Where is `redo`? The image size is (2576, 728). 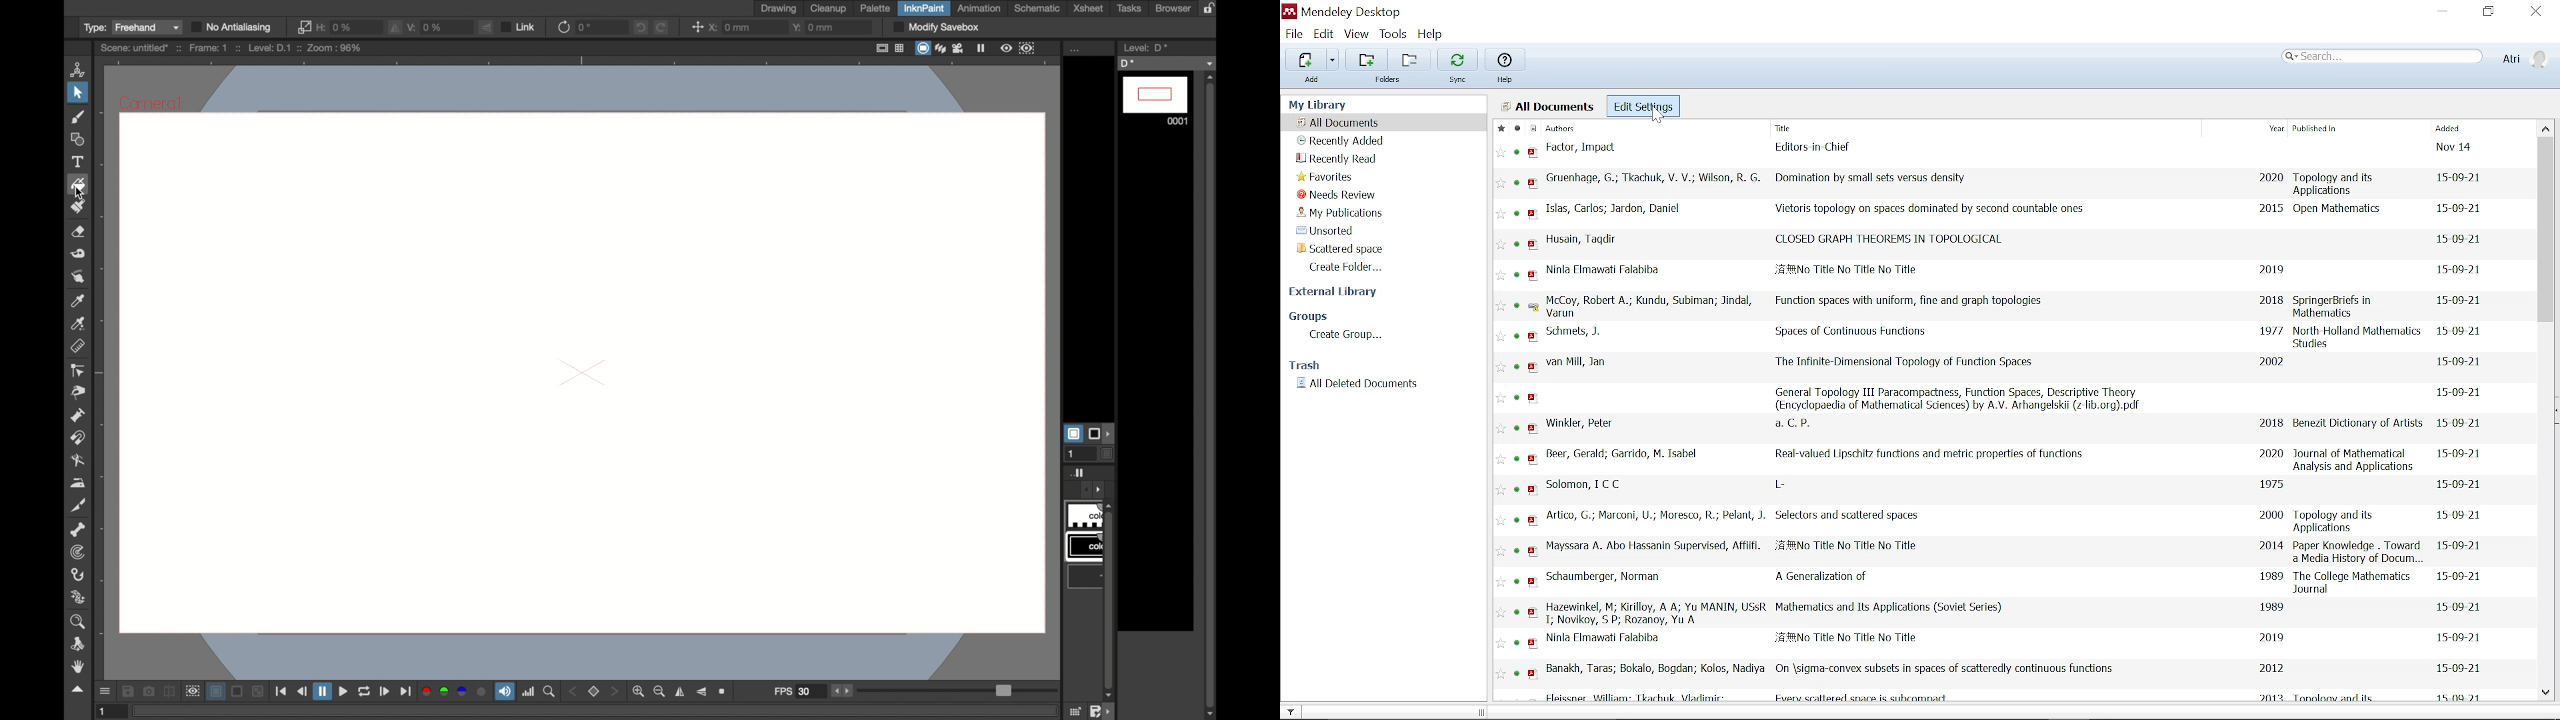
redo is located at coordinates (661, 27).